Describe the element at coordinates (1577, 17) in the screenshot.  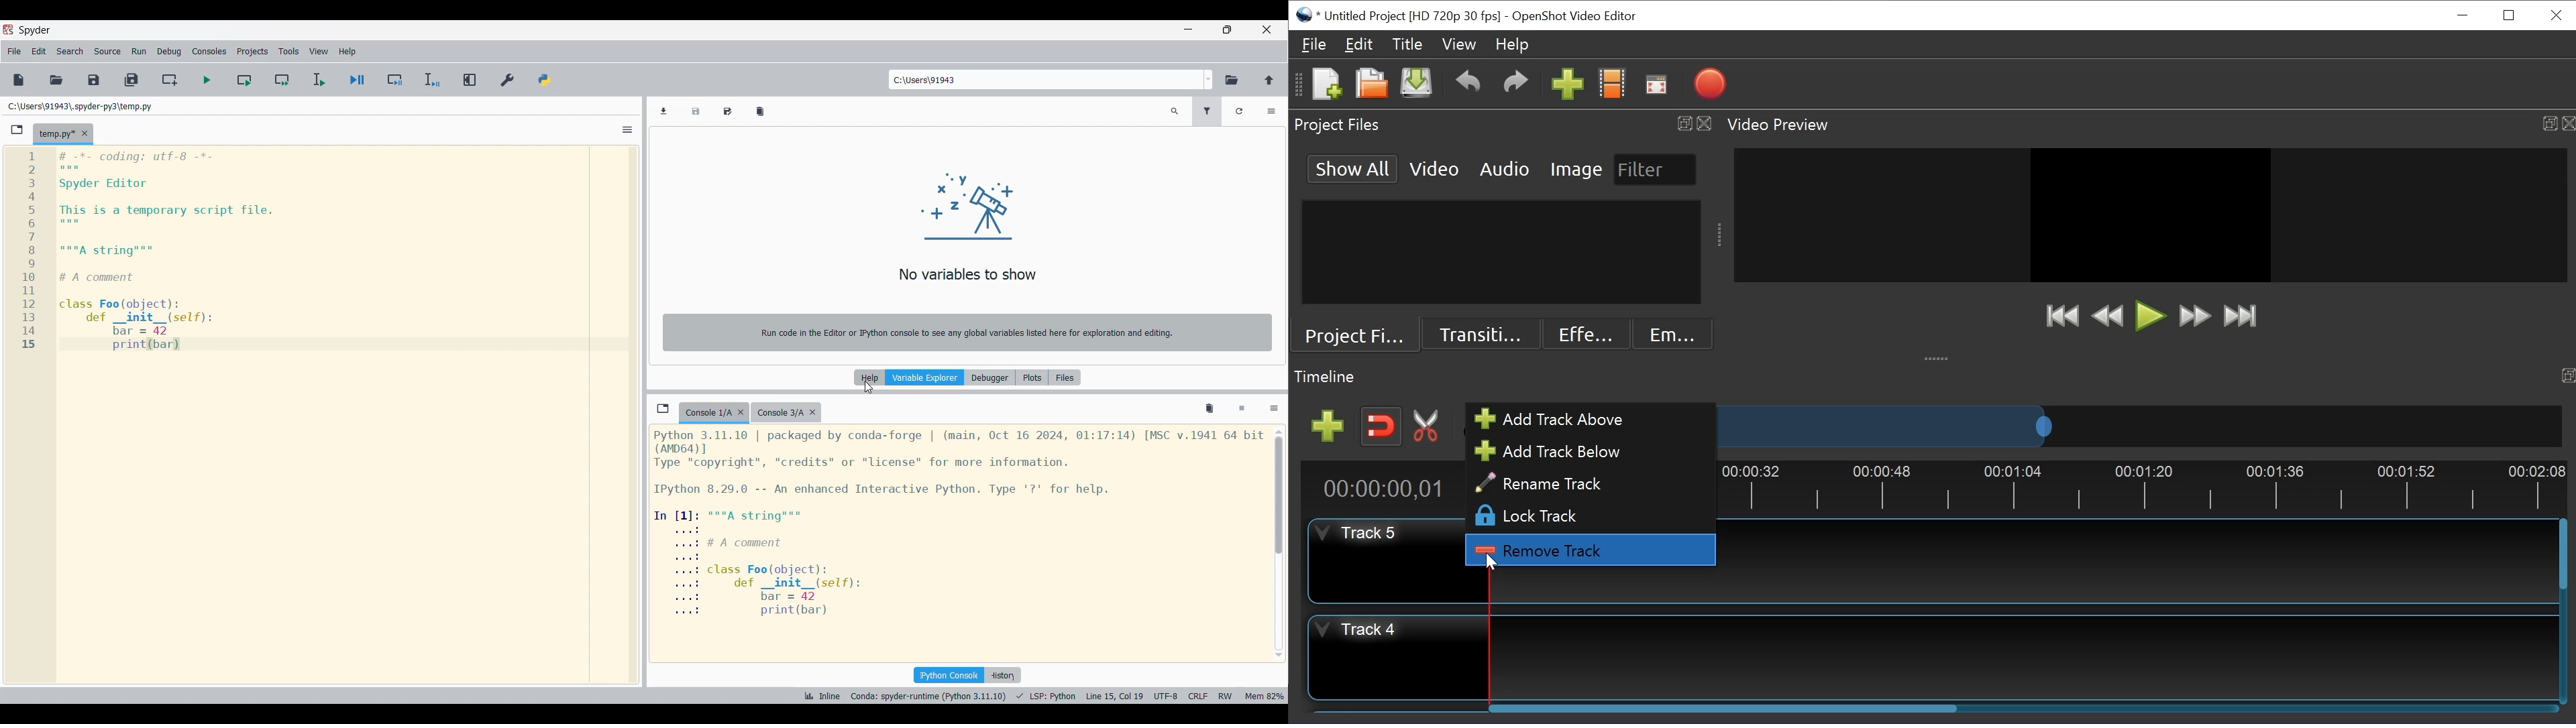
I see `OpenShot Video Editor` at that location.